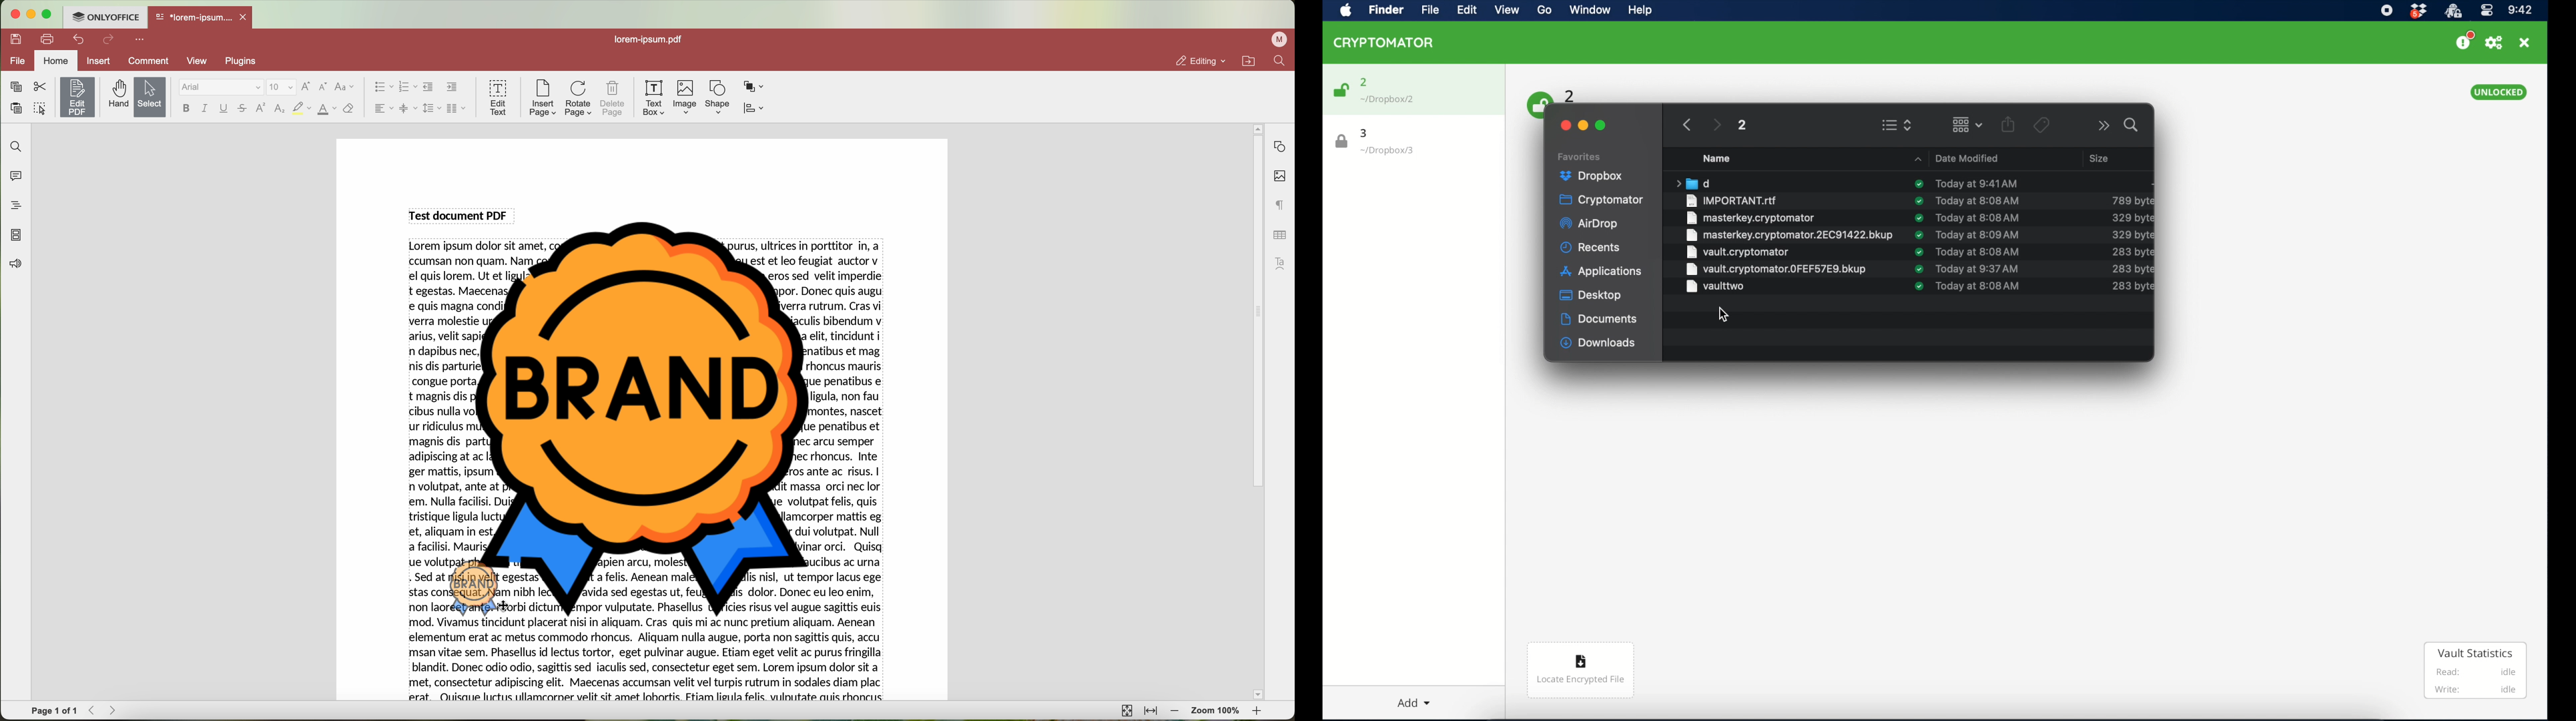 The image size is (2576, 728). I want to click on date, so click(1977, 251).